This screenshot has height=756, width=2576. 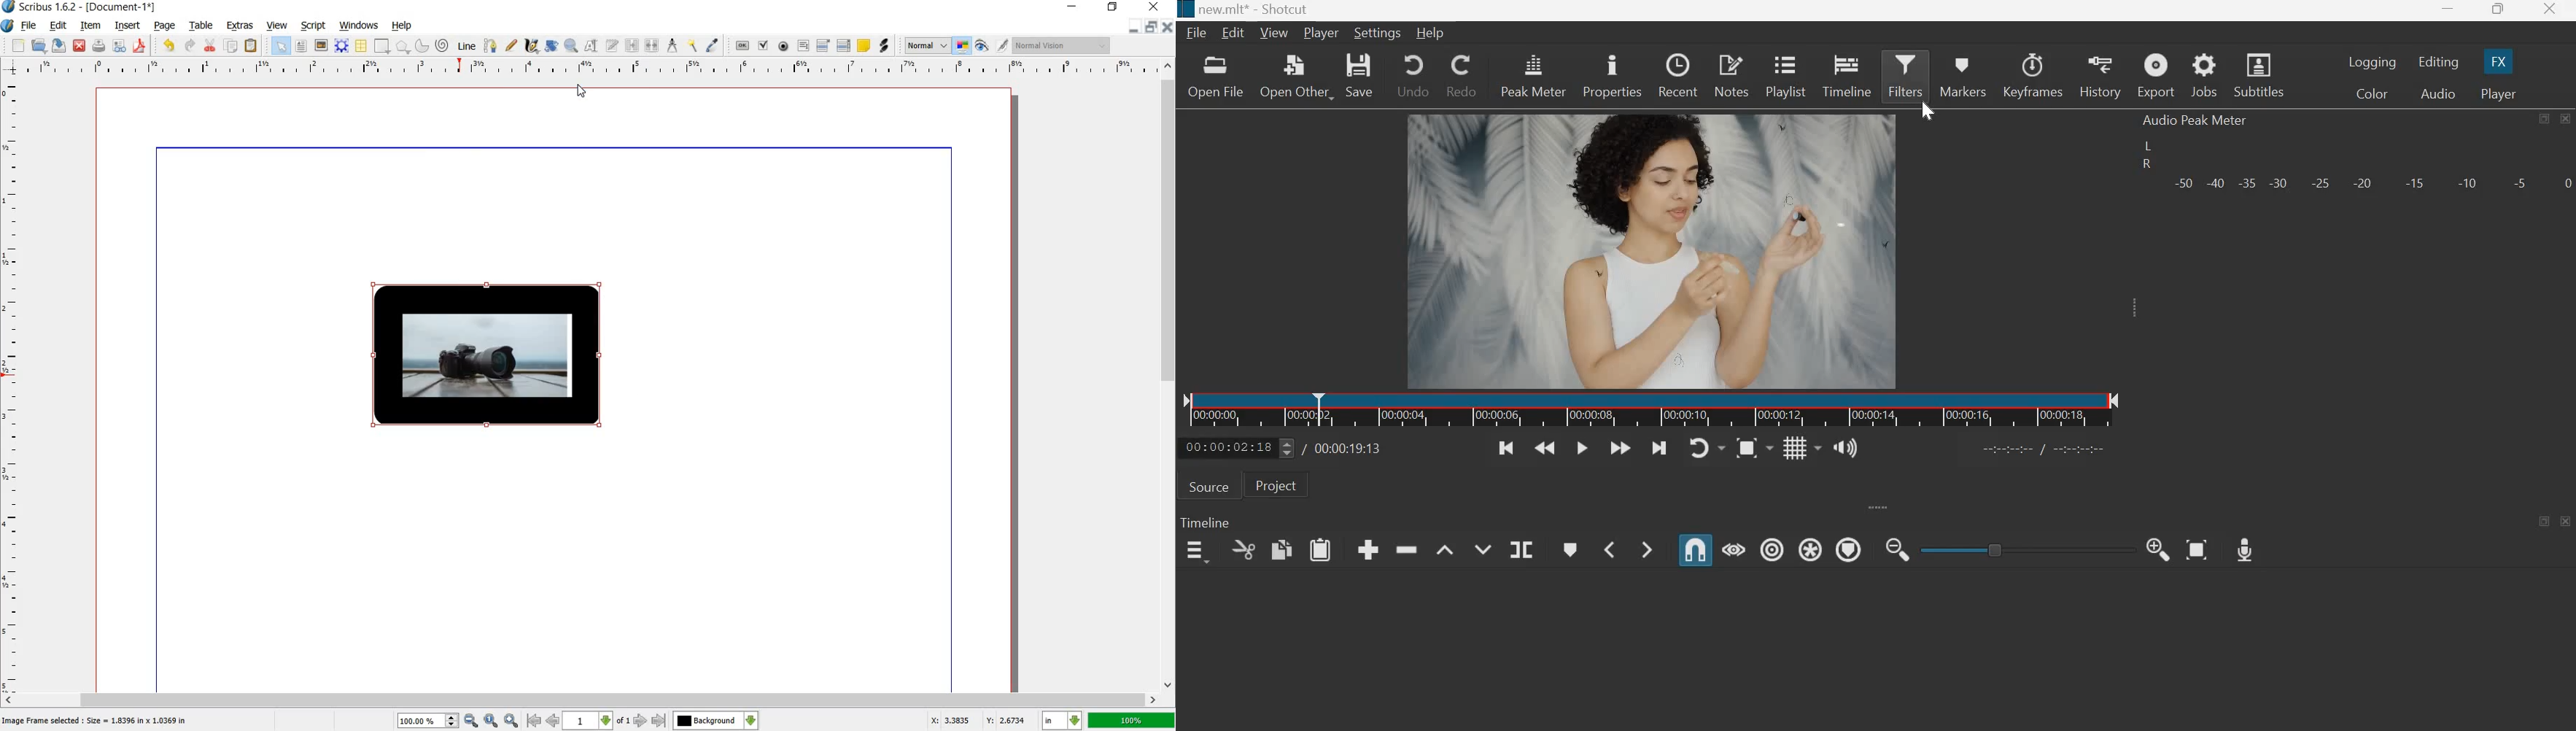 I want to click on coordinate y:2.4133, so click(x=1009, y=719).